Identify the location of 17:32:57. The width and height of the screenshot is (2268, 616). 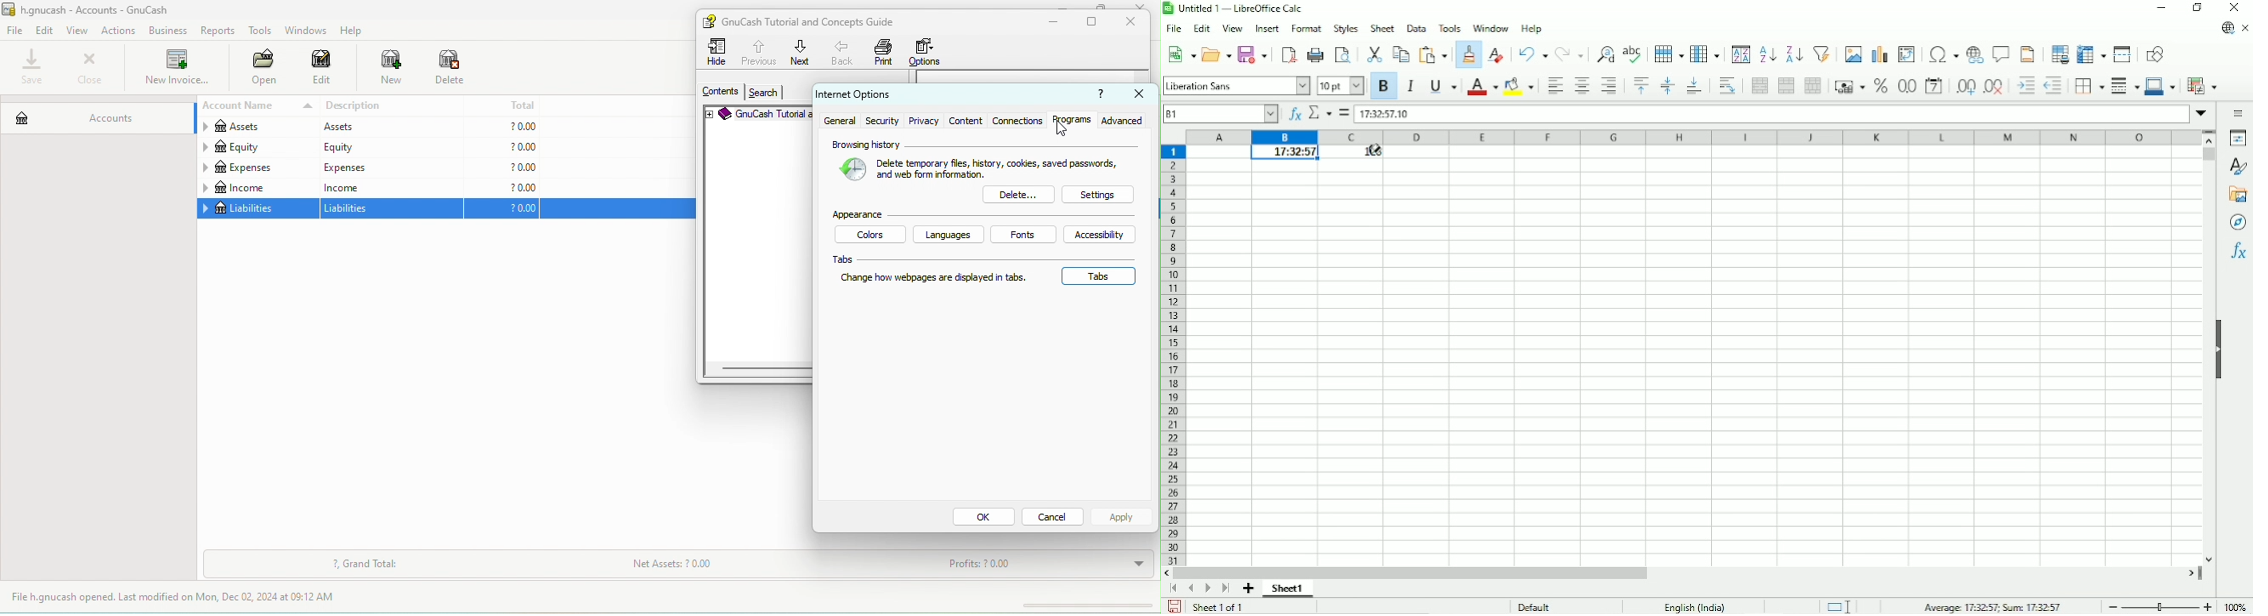
(1284, 153).